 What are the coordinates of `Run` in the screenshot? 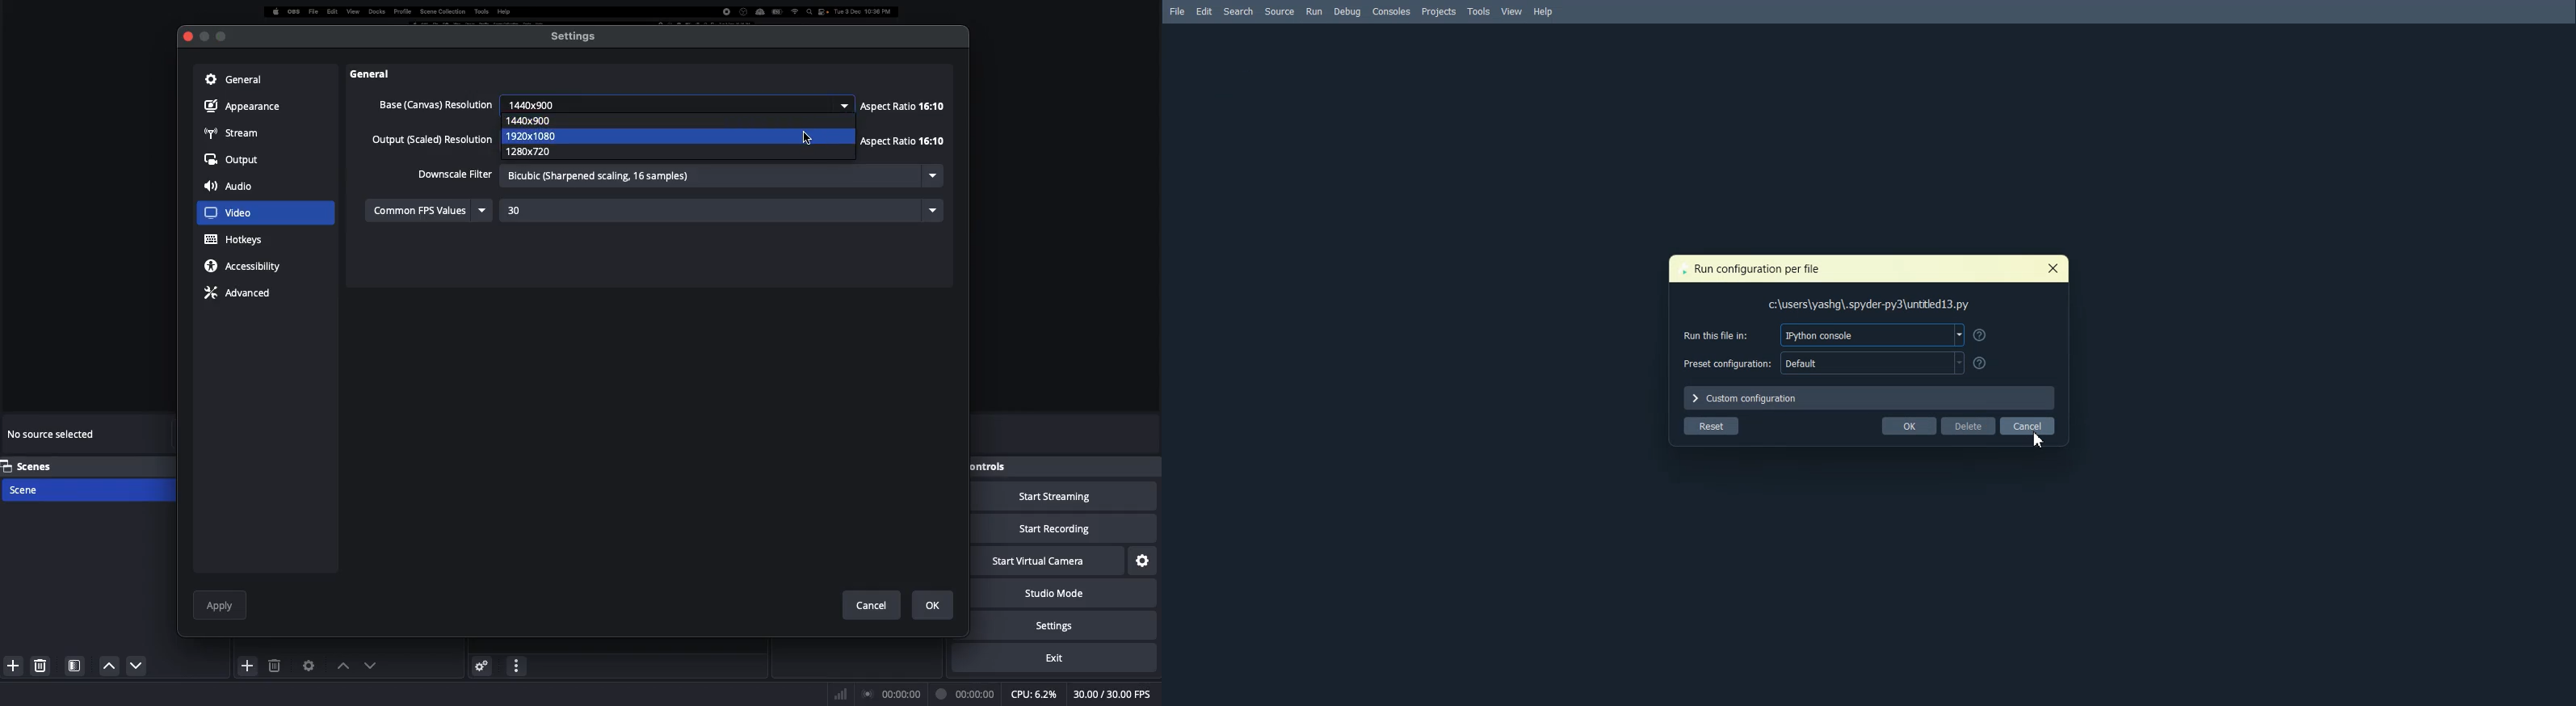 It's located at (1314, 11).